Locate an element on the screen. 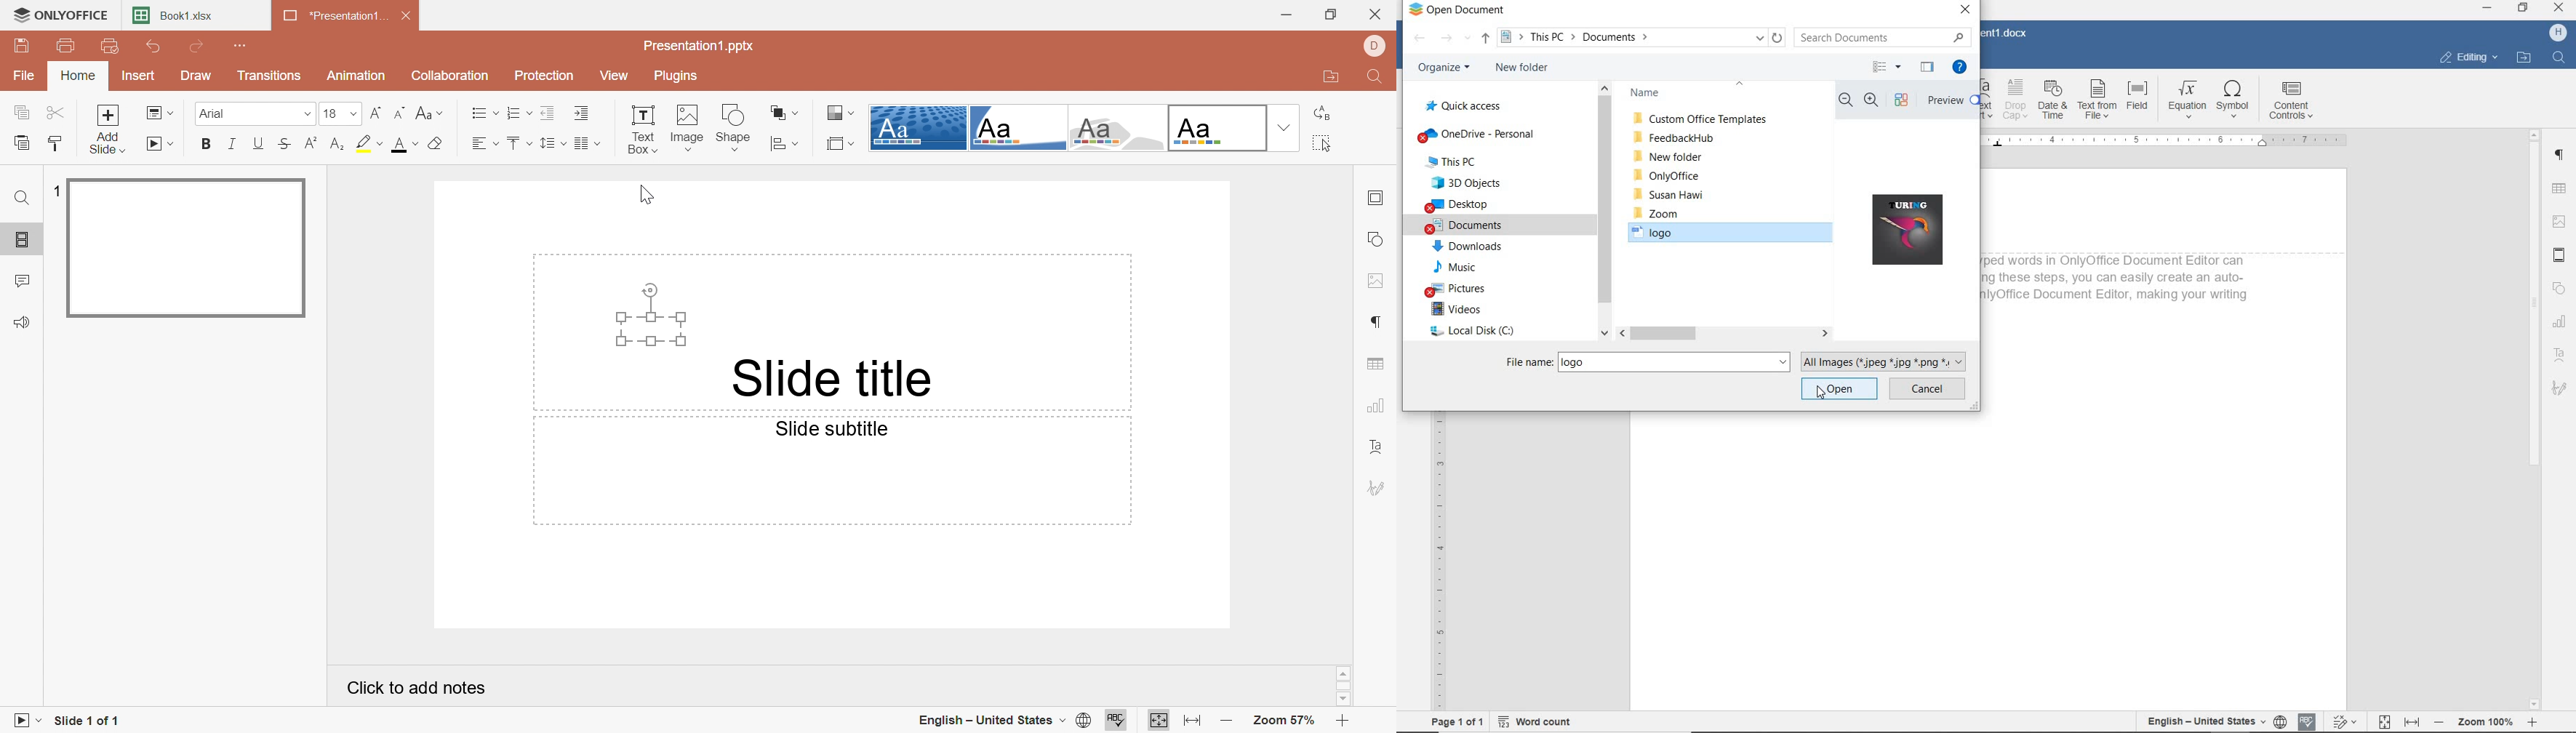 This screenshot has width=2576, height=756. Line spacing is located at coordinates (551, 143).